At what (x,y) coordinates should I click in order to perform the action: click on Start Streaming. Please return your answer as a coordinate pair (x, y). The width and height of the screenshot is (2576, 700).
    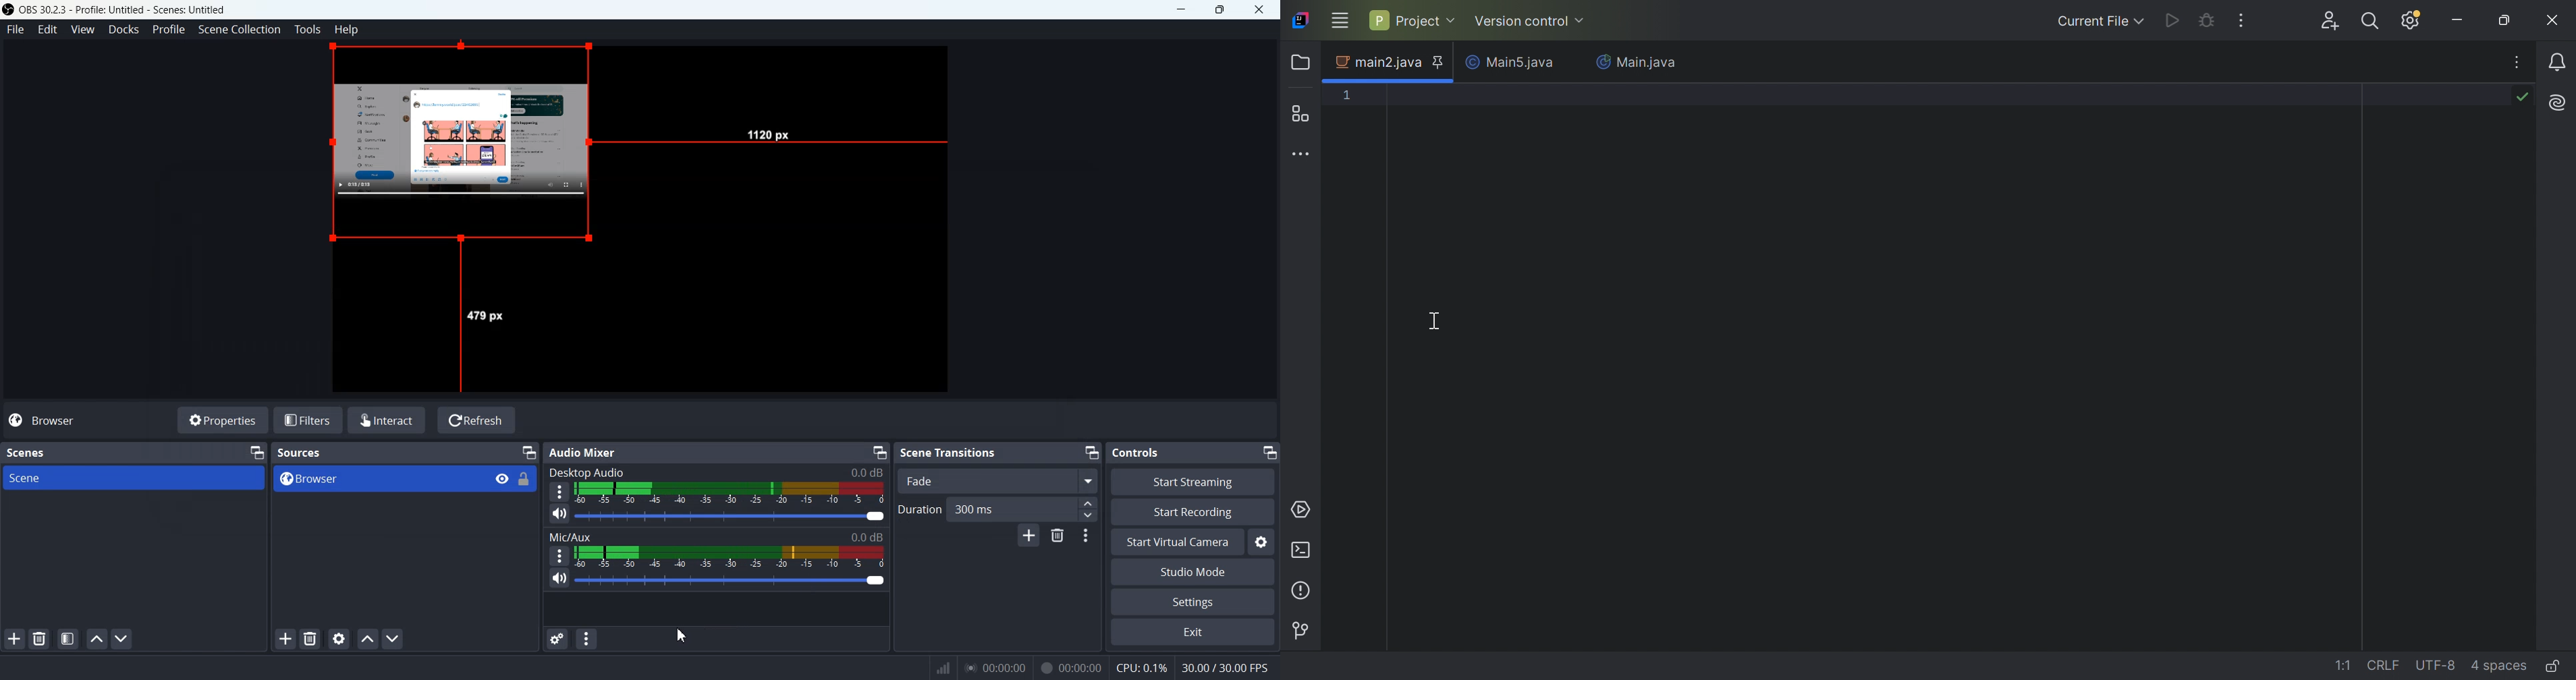
    Looking at the image, I should click on (1194, 481).